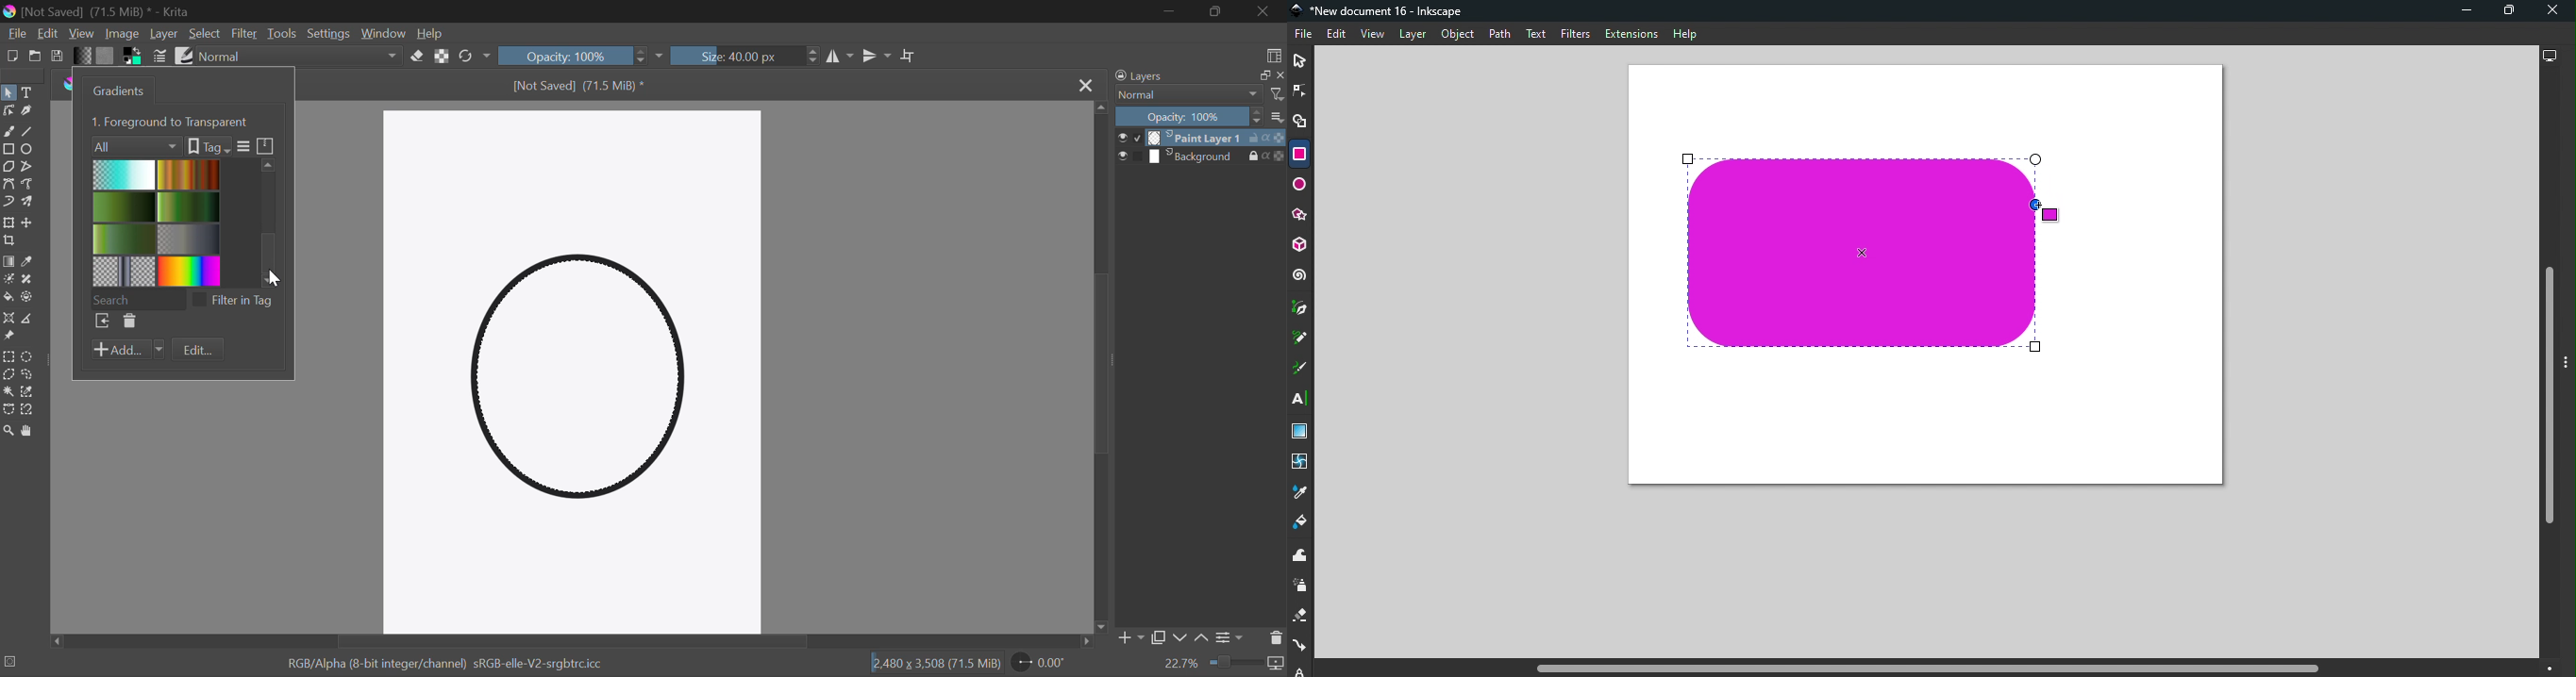  I want to click on icon, so click(267, 145).